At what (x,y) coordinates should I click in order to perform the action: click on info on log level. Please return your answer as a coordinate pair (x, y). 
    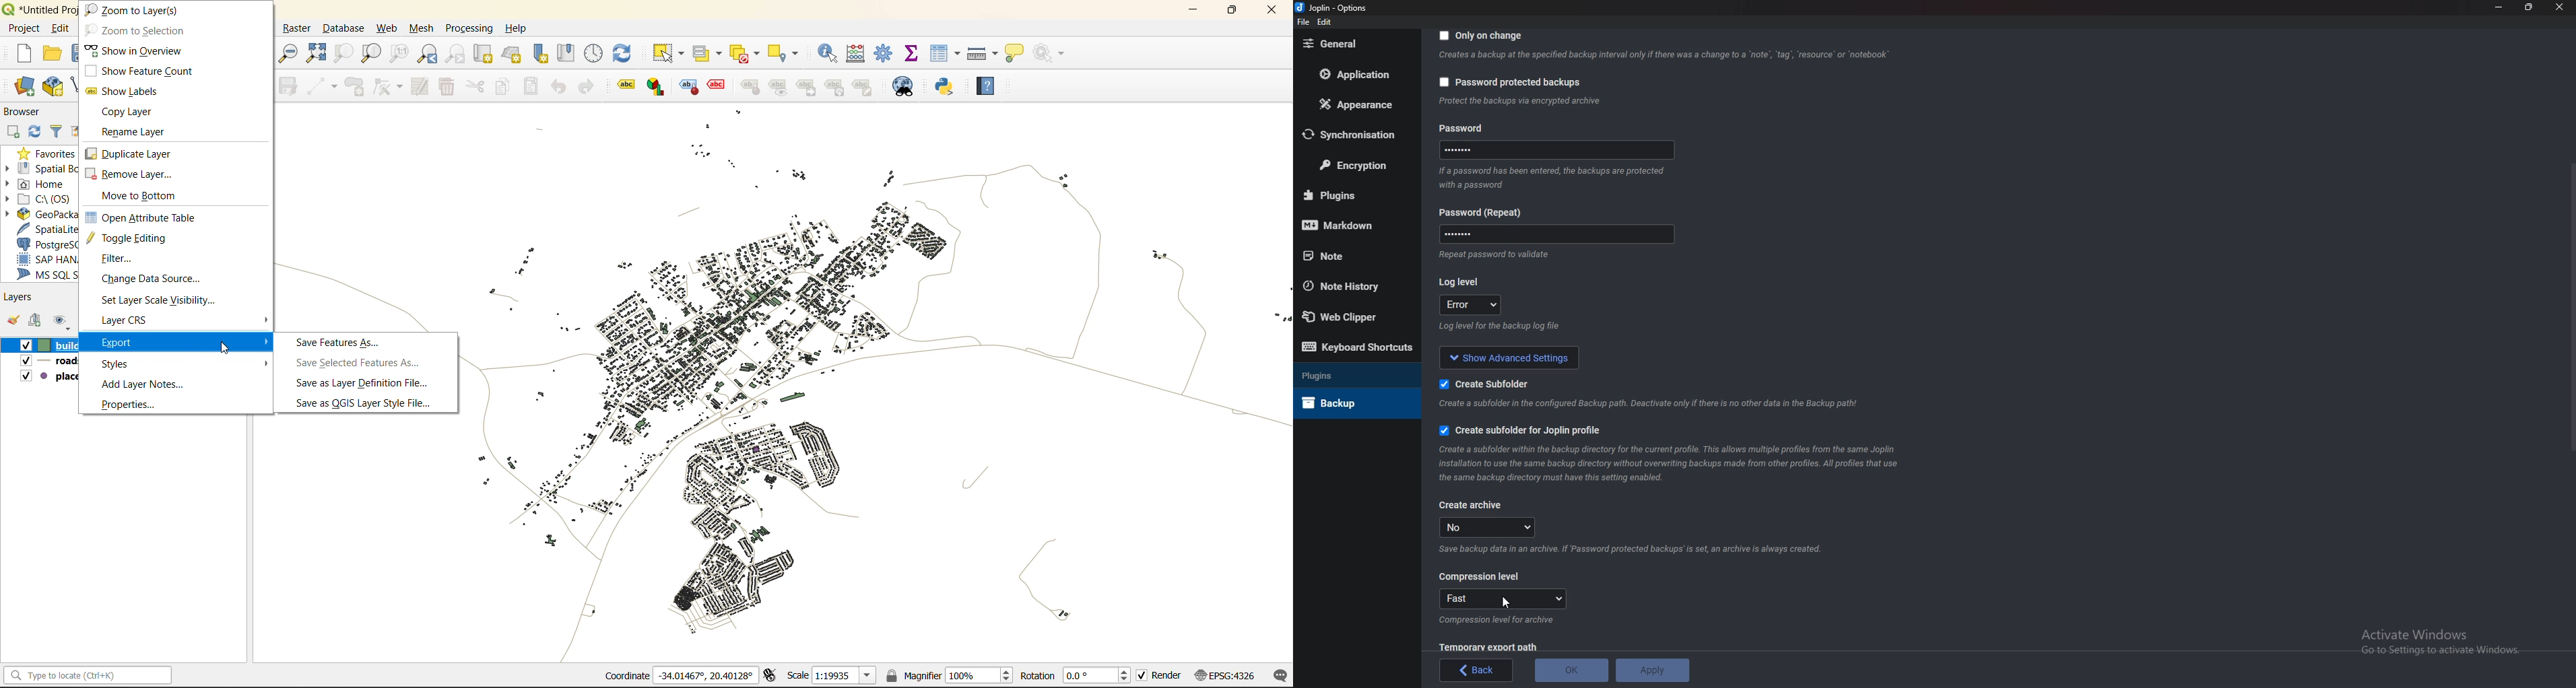
    Looking at the image, I should click on (1501, 327).